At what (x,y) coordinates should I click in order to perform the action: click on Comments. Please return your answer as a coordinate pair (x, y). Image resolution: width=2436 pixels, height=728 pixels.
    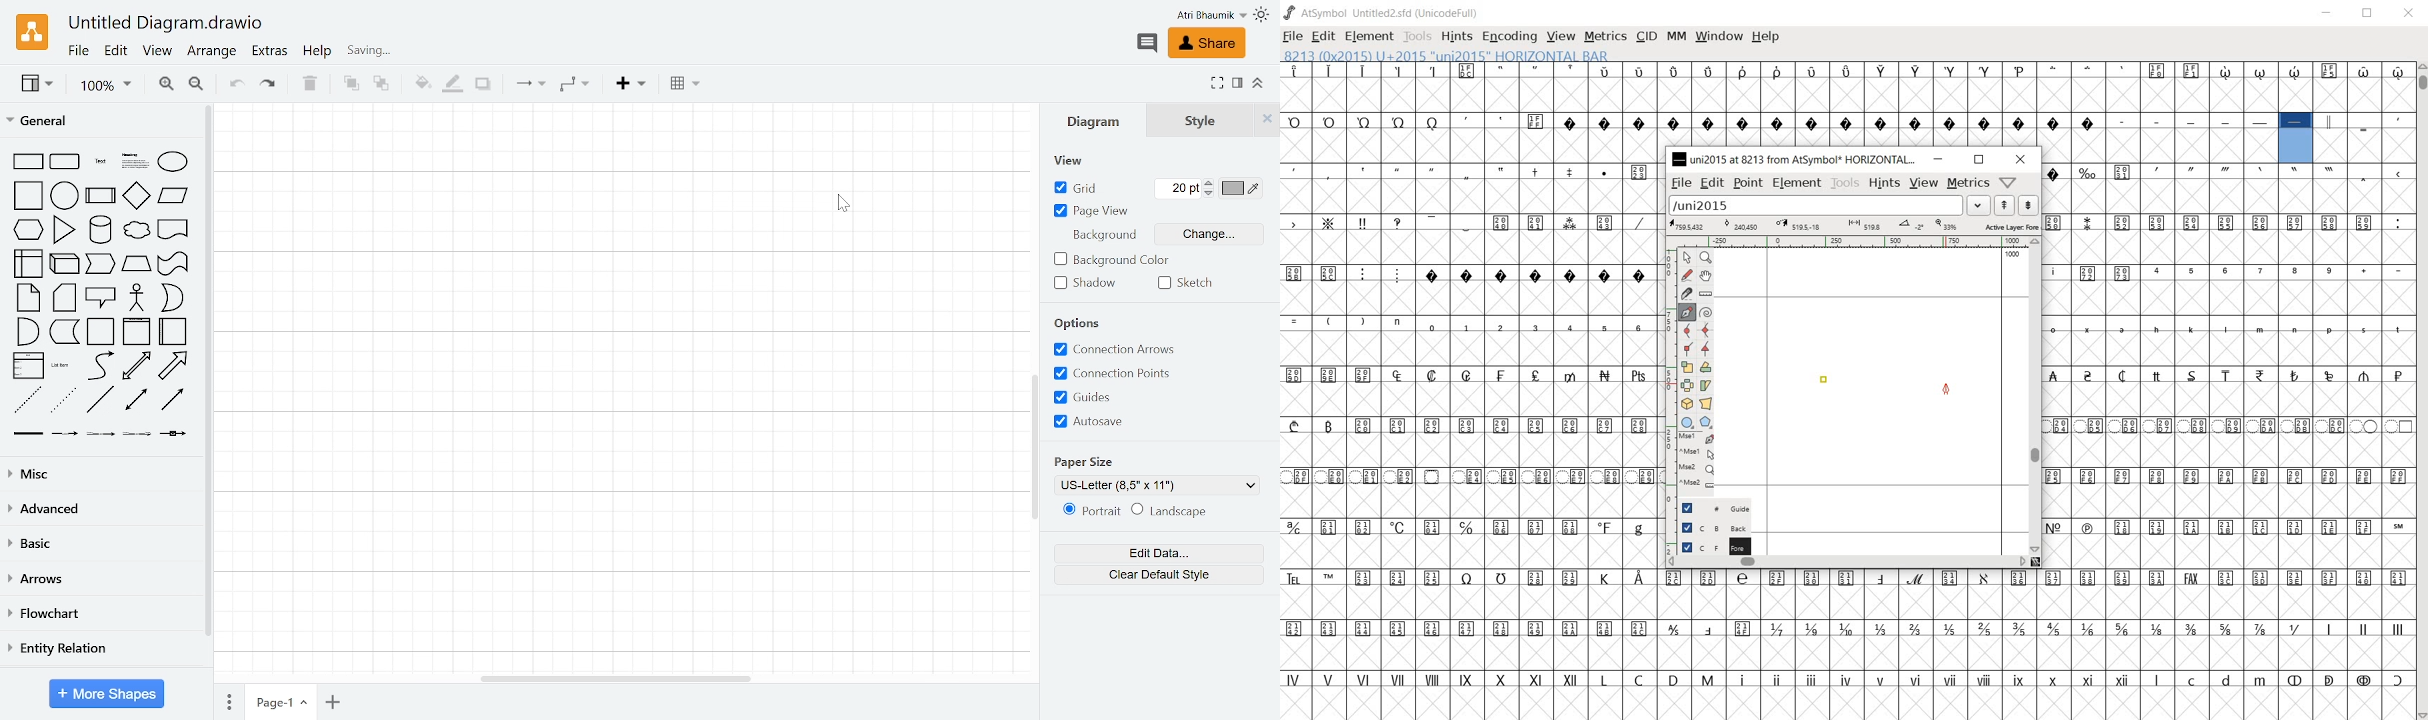
    Looking at the image, I should click on (1147, 45).